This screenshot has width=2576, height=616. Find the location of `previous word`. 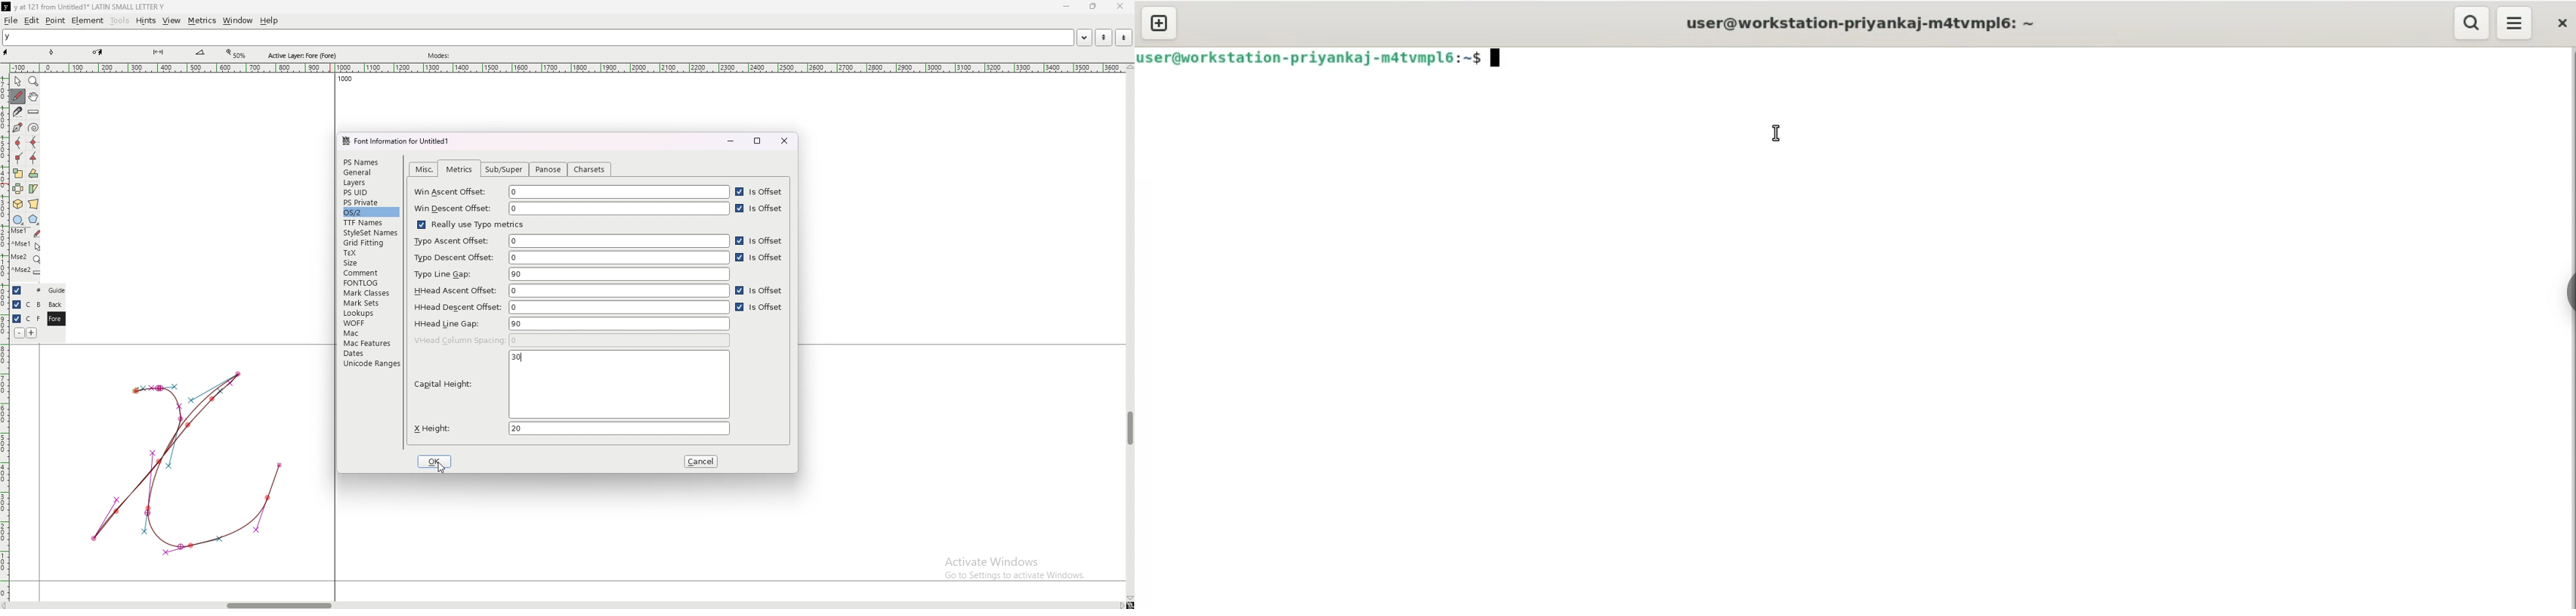

previous word is located at coordinates (1102, 38).